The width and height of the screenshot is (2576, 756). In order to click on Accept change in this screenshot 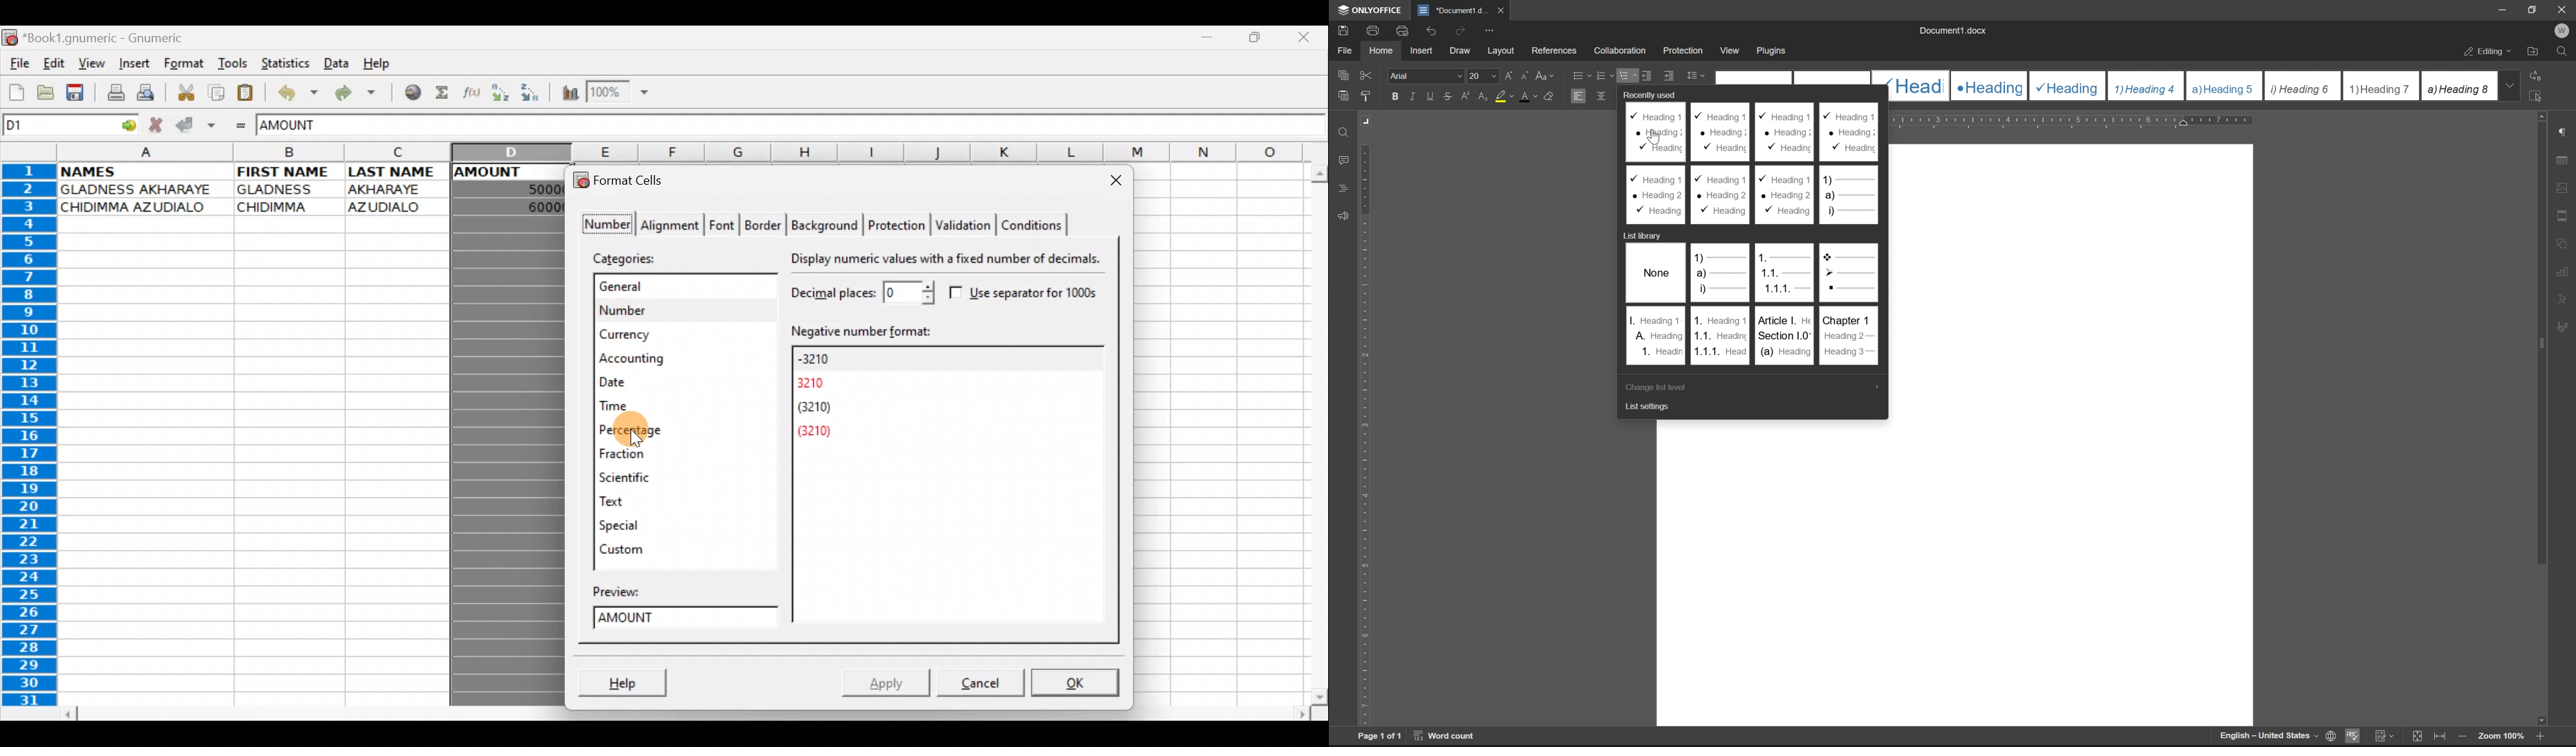, I will do `click(194, 125)`.